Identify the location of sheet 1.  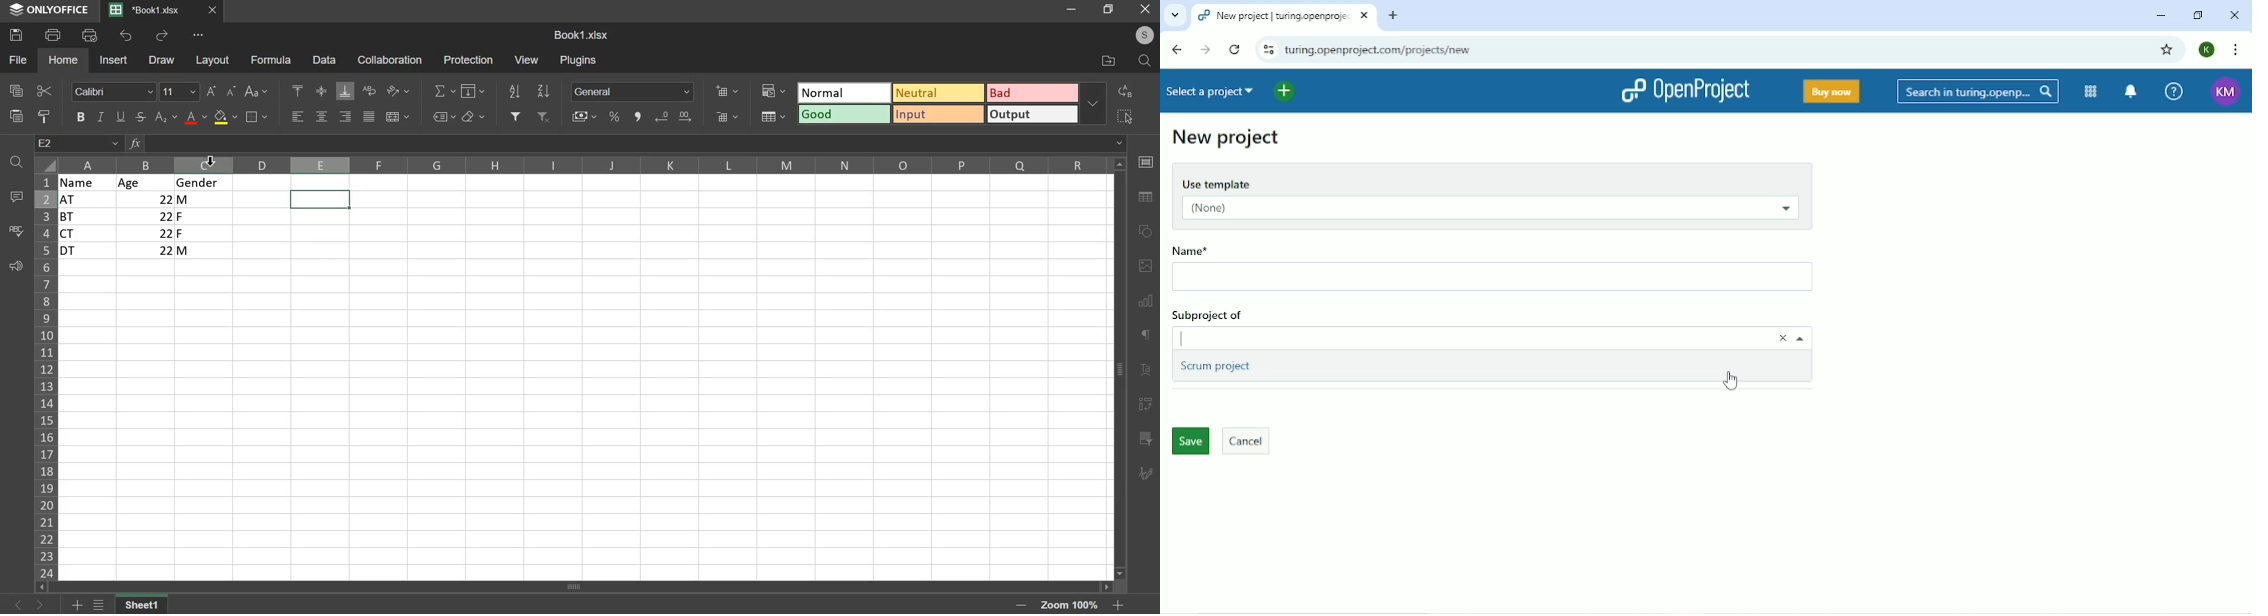
(143, 603).